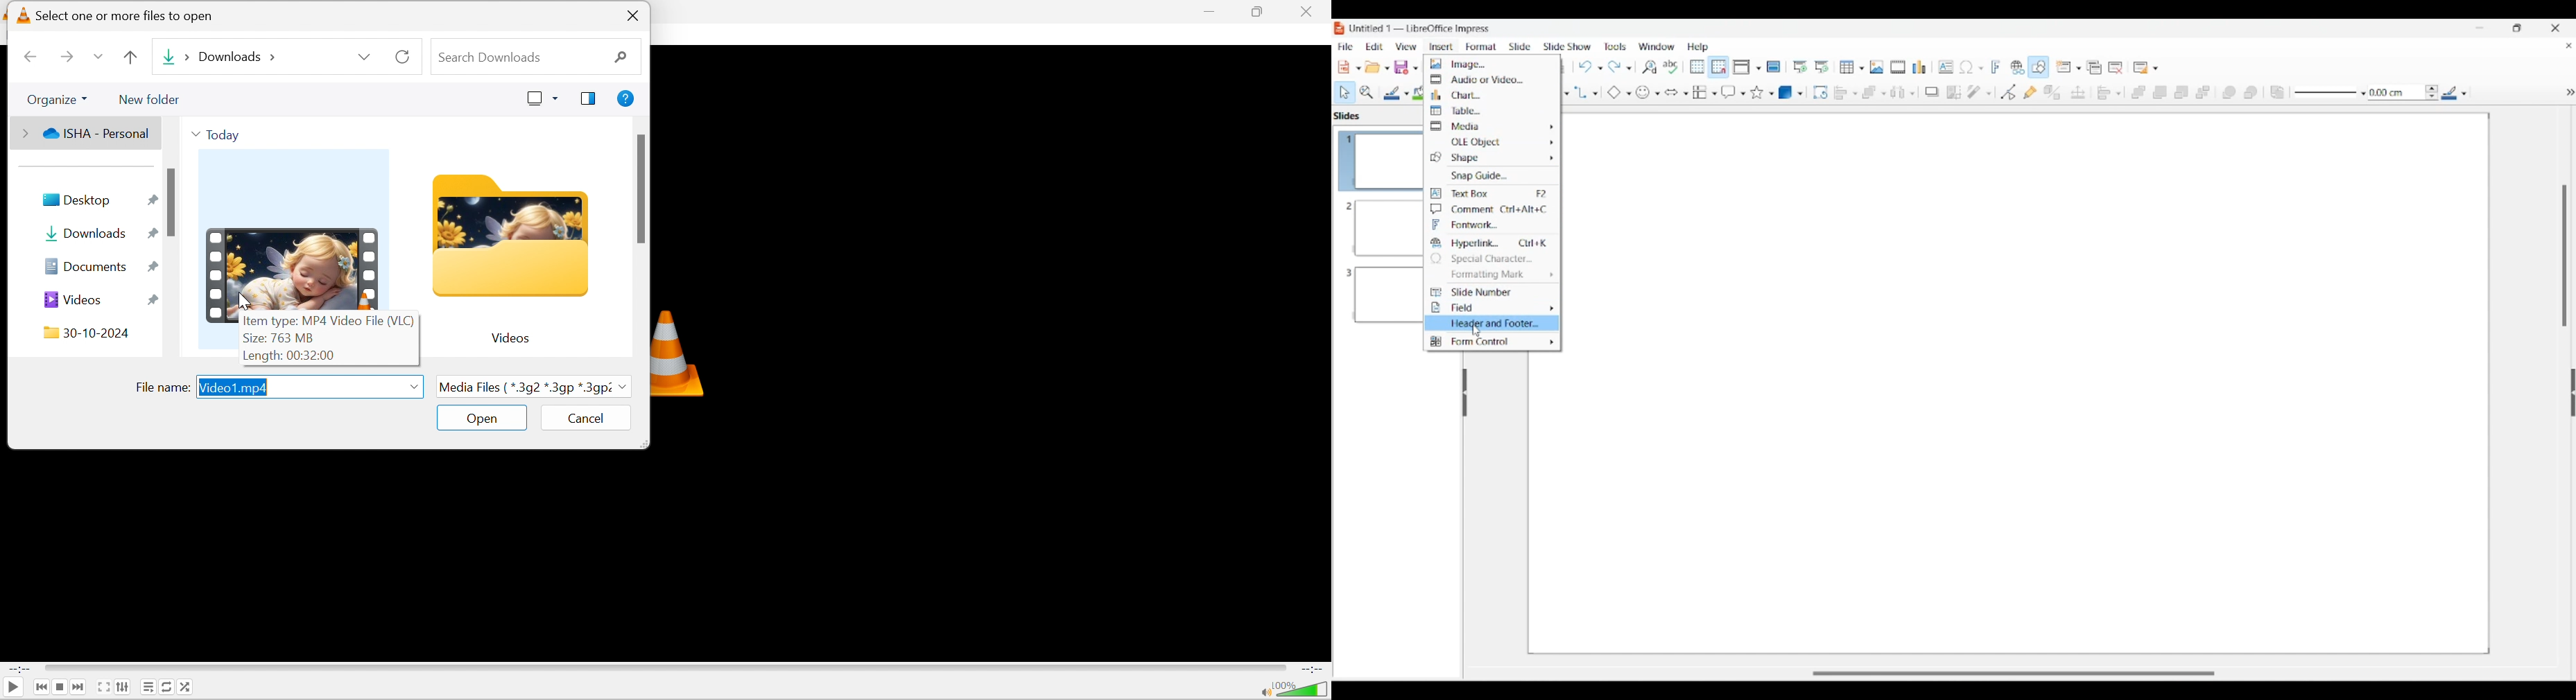 The height and width of the screenshot is (700, 2576). Describe the element at coordinates (1377, 67) in the screenshot. I see `Open document options` at that location.